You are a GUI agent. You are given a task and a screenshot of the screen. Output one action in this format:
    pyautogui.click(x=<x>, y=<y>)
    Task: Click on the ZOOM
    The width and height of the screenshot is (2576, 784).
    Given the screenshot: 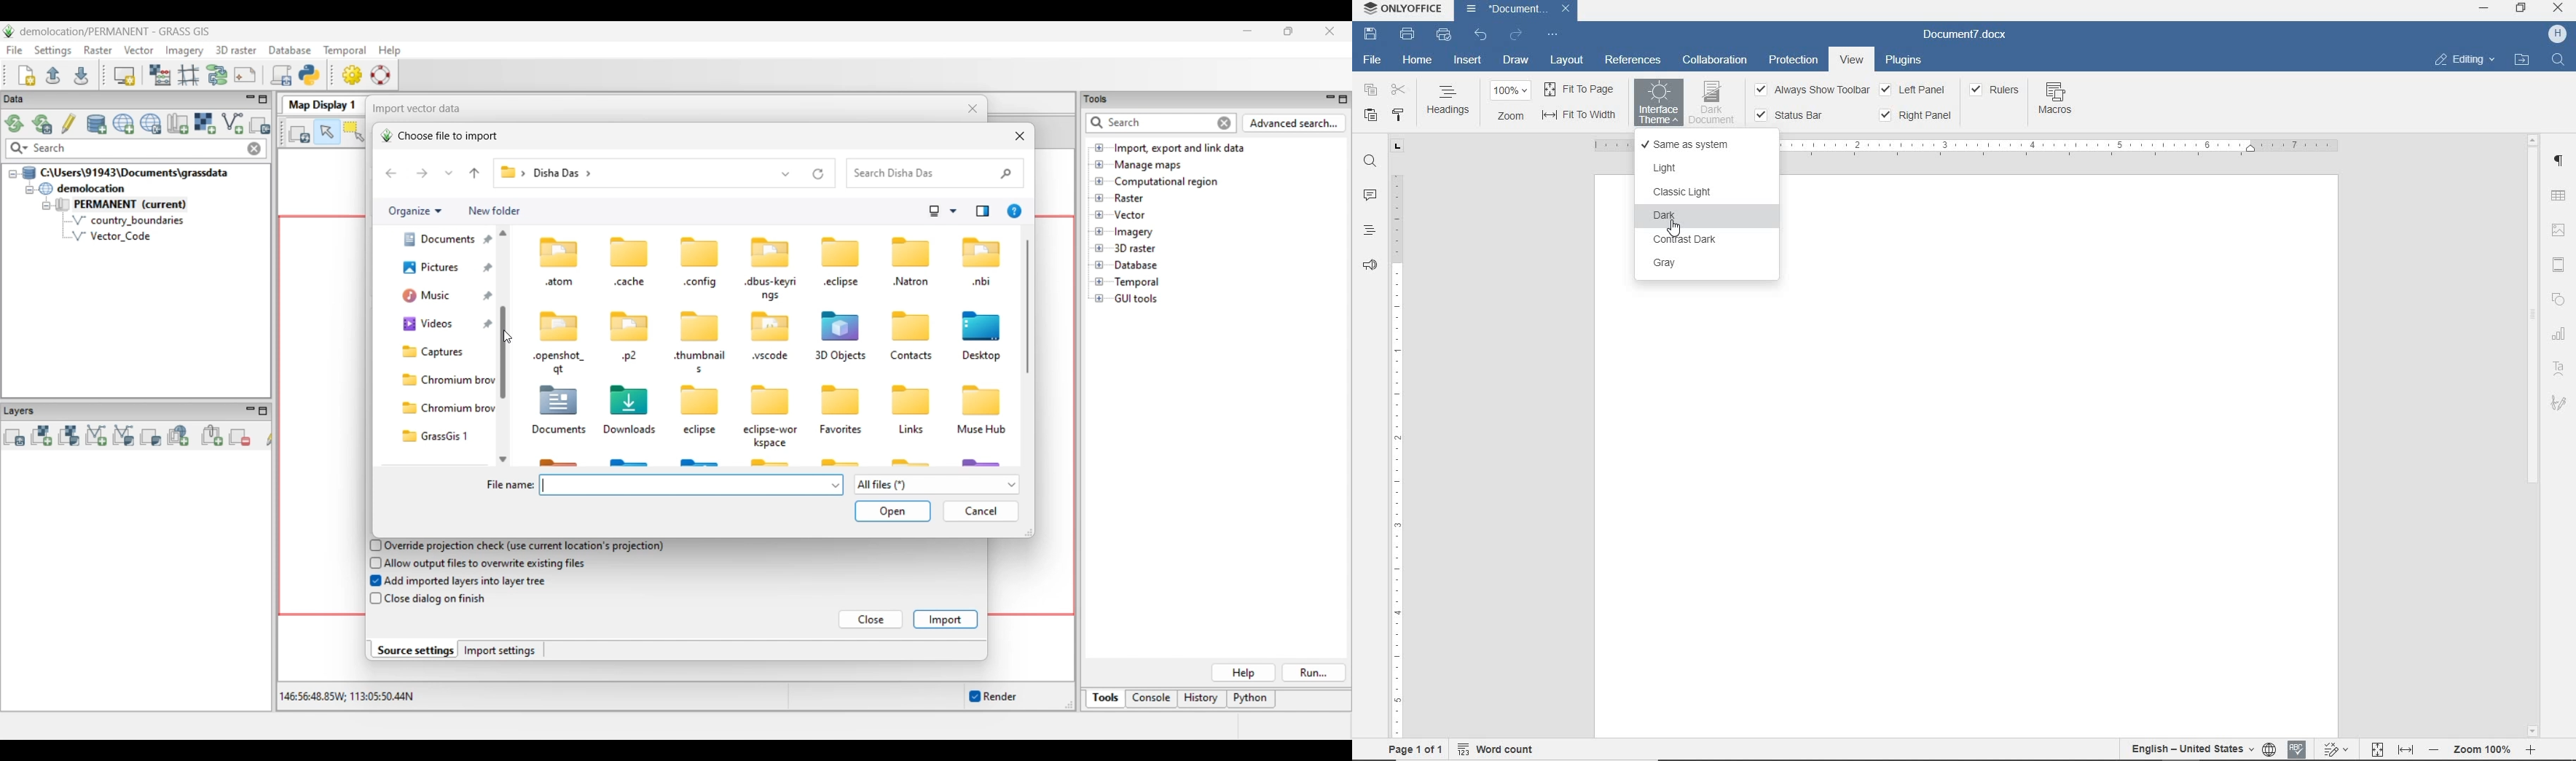 What is the action you would take?
    pyautogui.click(x=1512, y=92)
    